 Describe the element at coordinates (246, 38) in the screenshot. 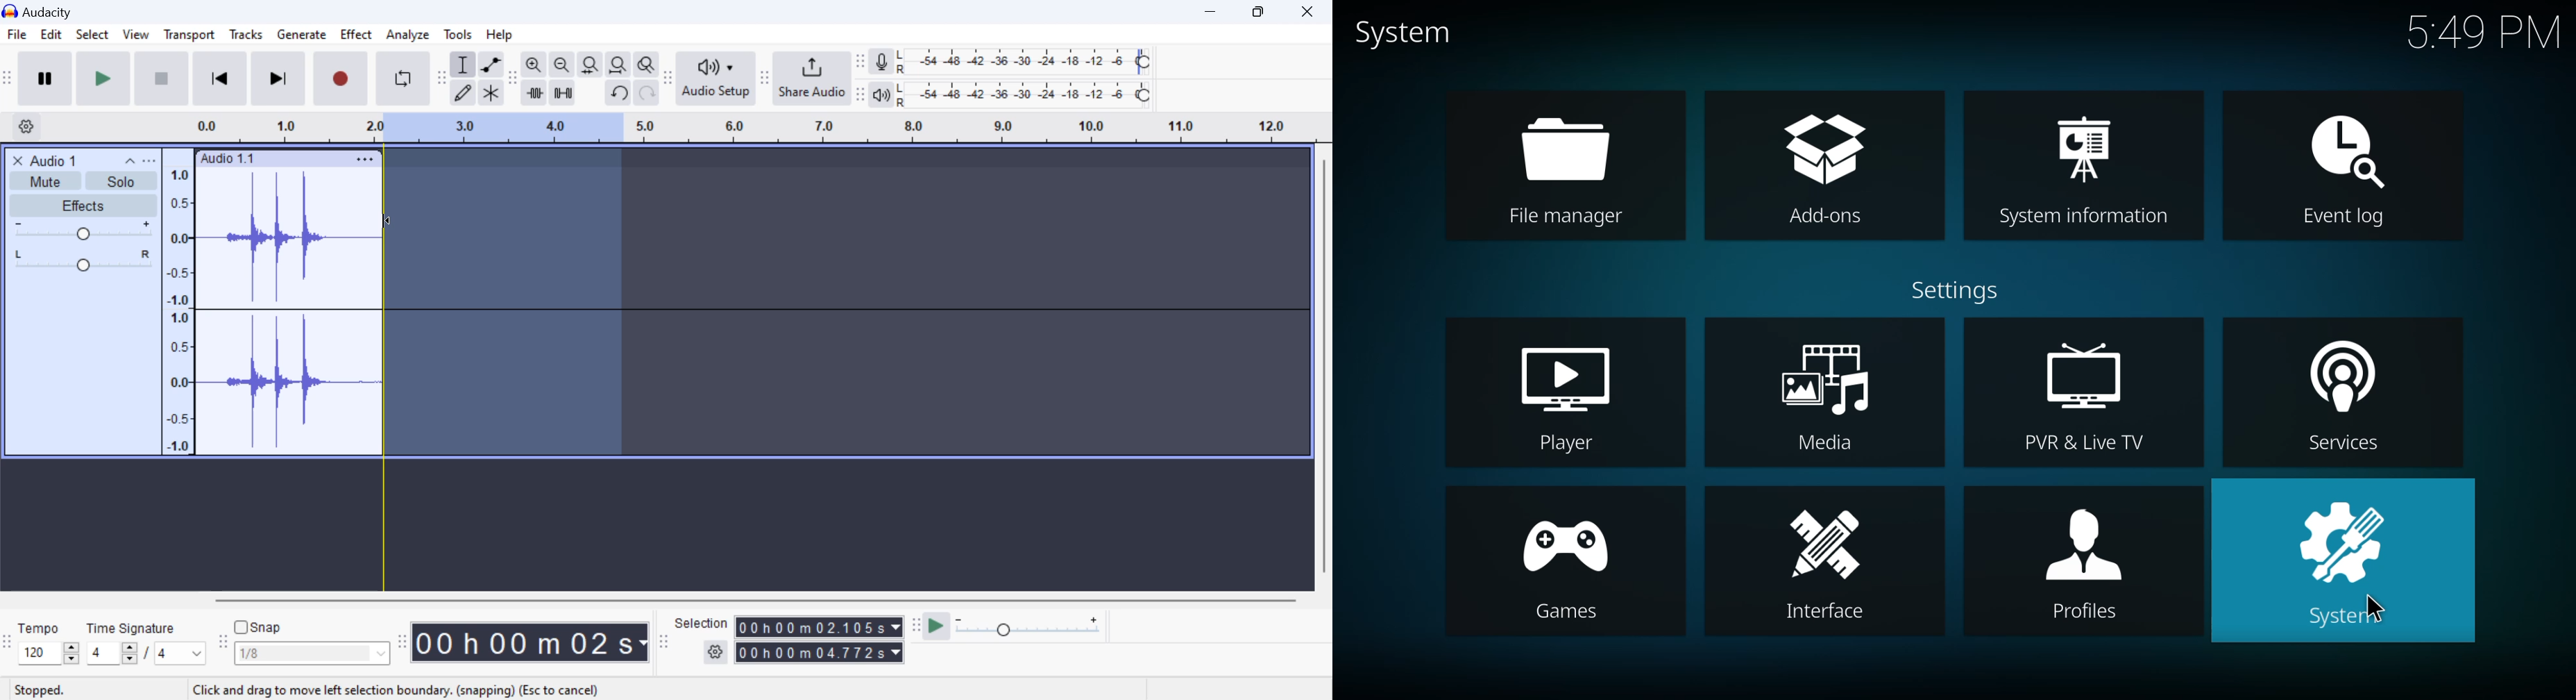

I see `Tracks` at that location.